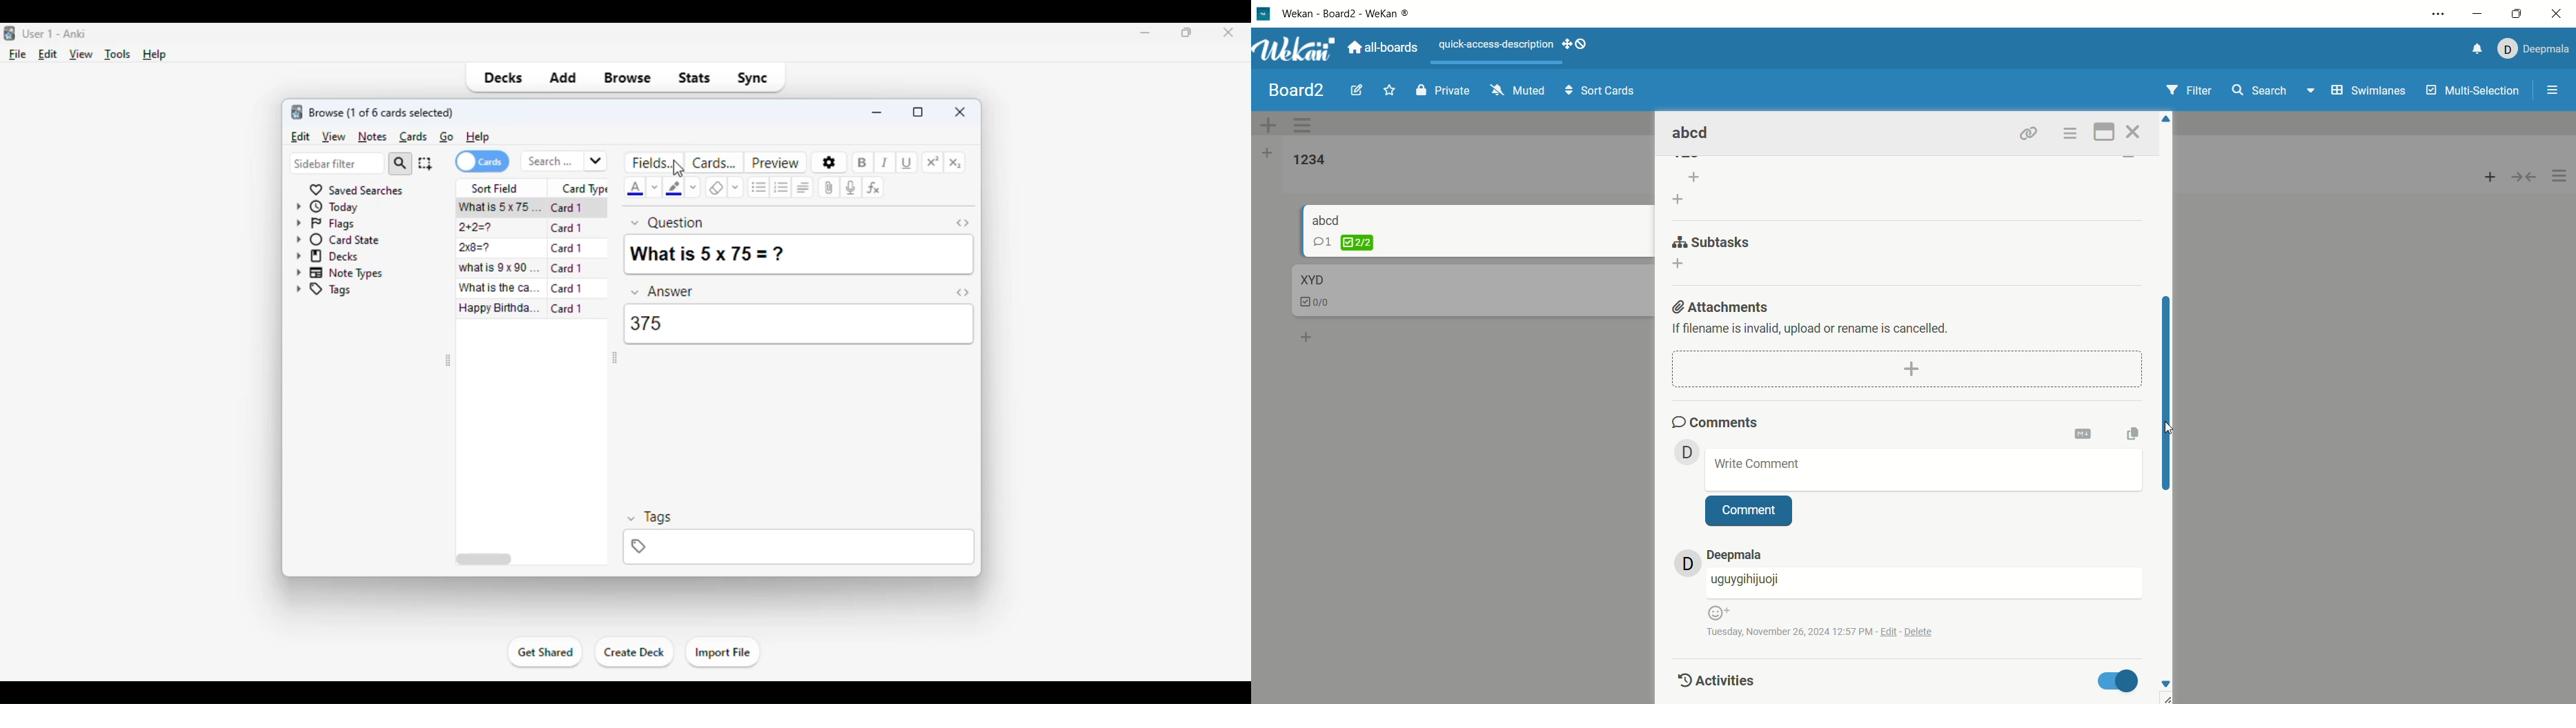 This screenshot has height=728, width=2576. What do you see at coordinates (355, 188) in the screenshot?
I see `saved searches` at bounding box center [355, 188].